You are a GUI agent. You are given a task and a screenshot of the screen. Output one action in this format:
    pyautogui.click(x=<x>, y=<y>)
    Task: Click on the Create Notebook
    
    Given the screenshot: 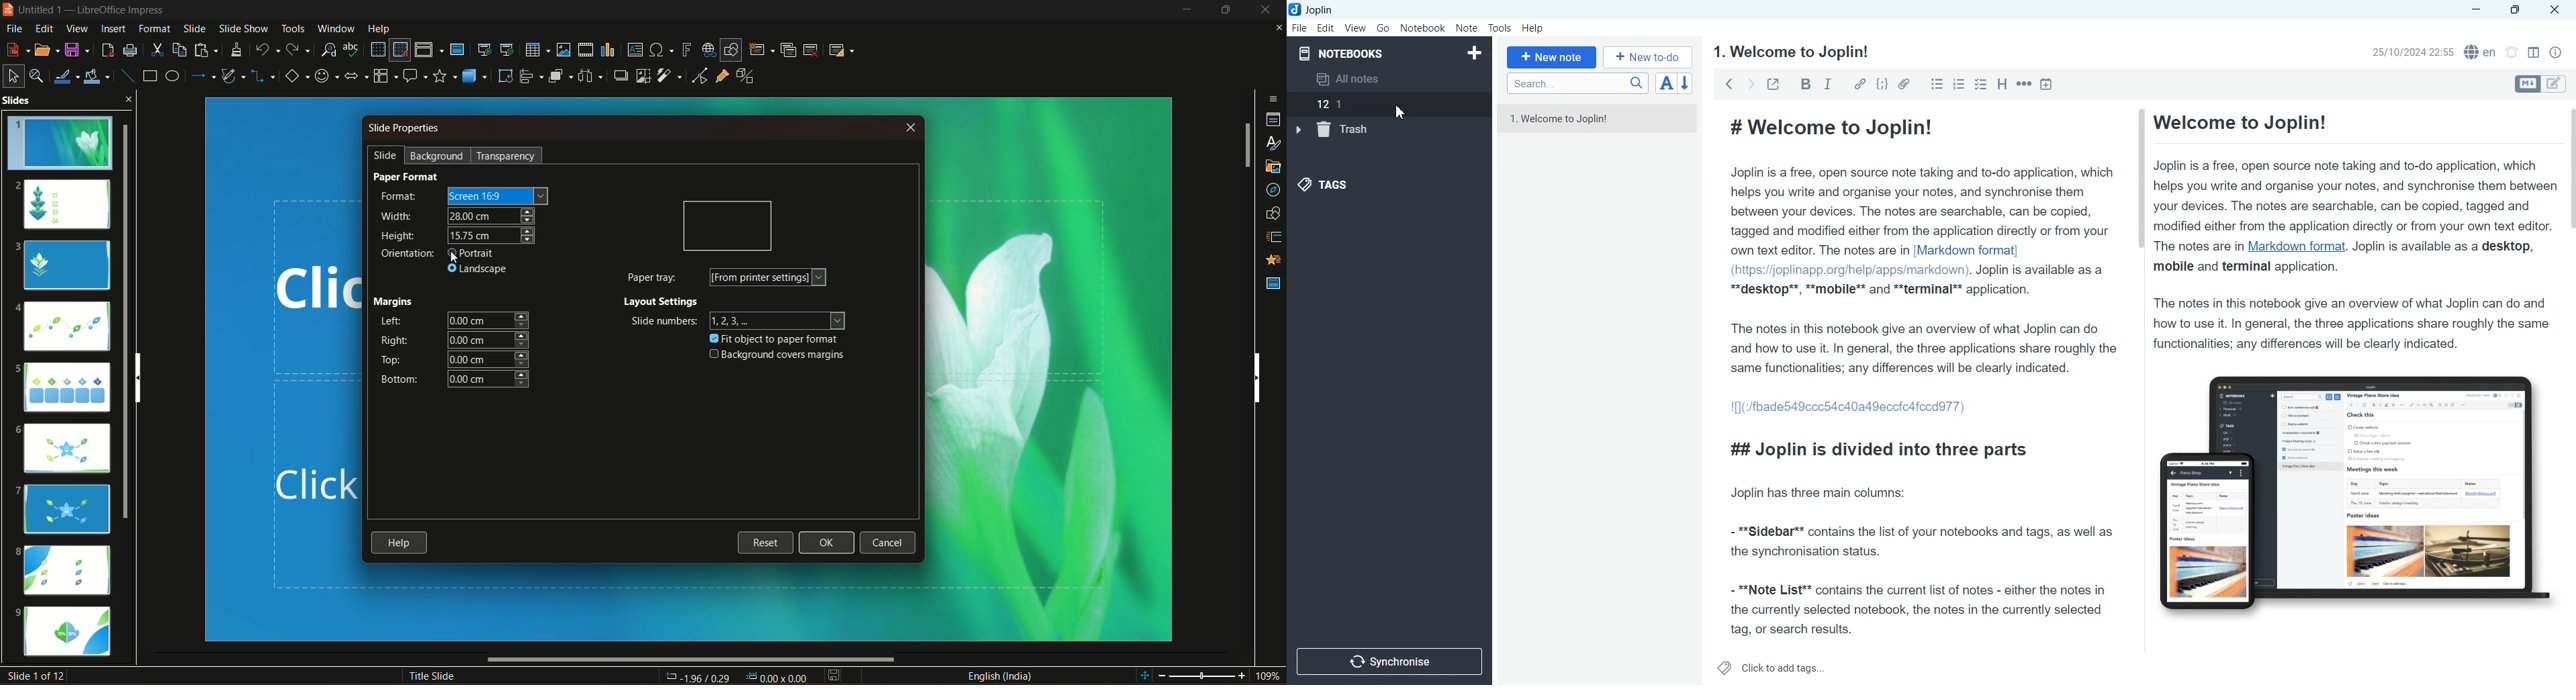 What is the action you would take?
    pyautogui.click(x=1475, y=51)
    